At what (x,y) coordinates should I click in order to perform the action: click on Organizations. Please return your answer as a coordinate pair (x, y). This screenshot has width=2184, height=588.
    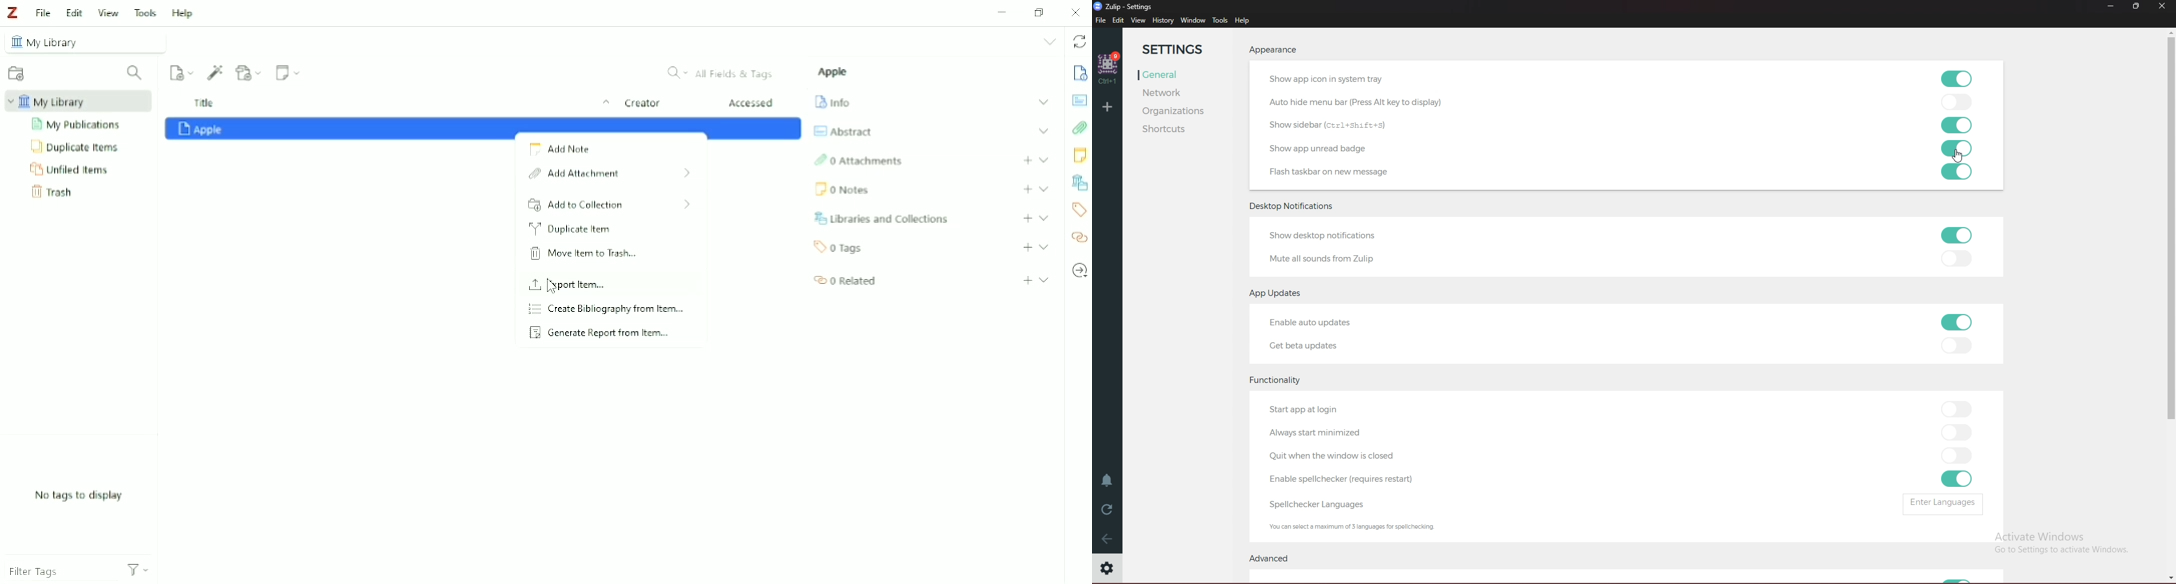
    Looking at the image, I should click on (1180, 112).